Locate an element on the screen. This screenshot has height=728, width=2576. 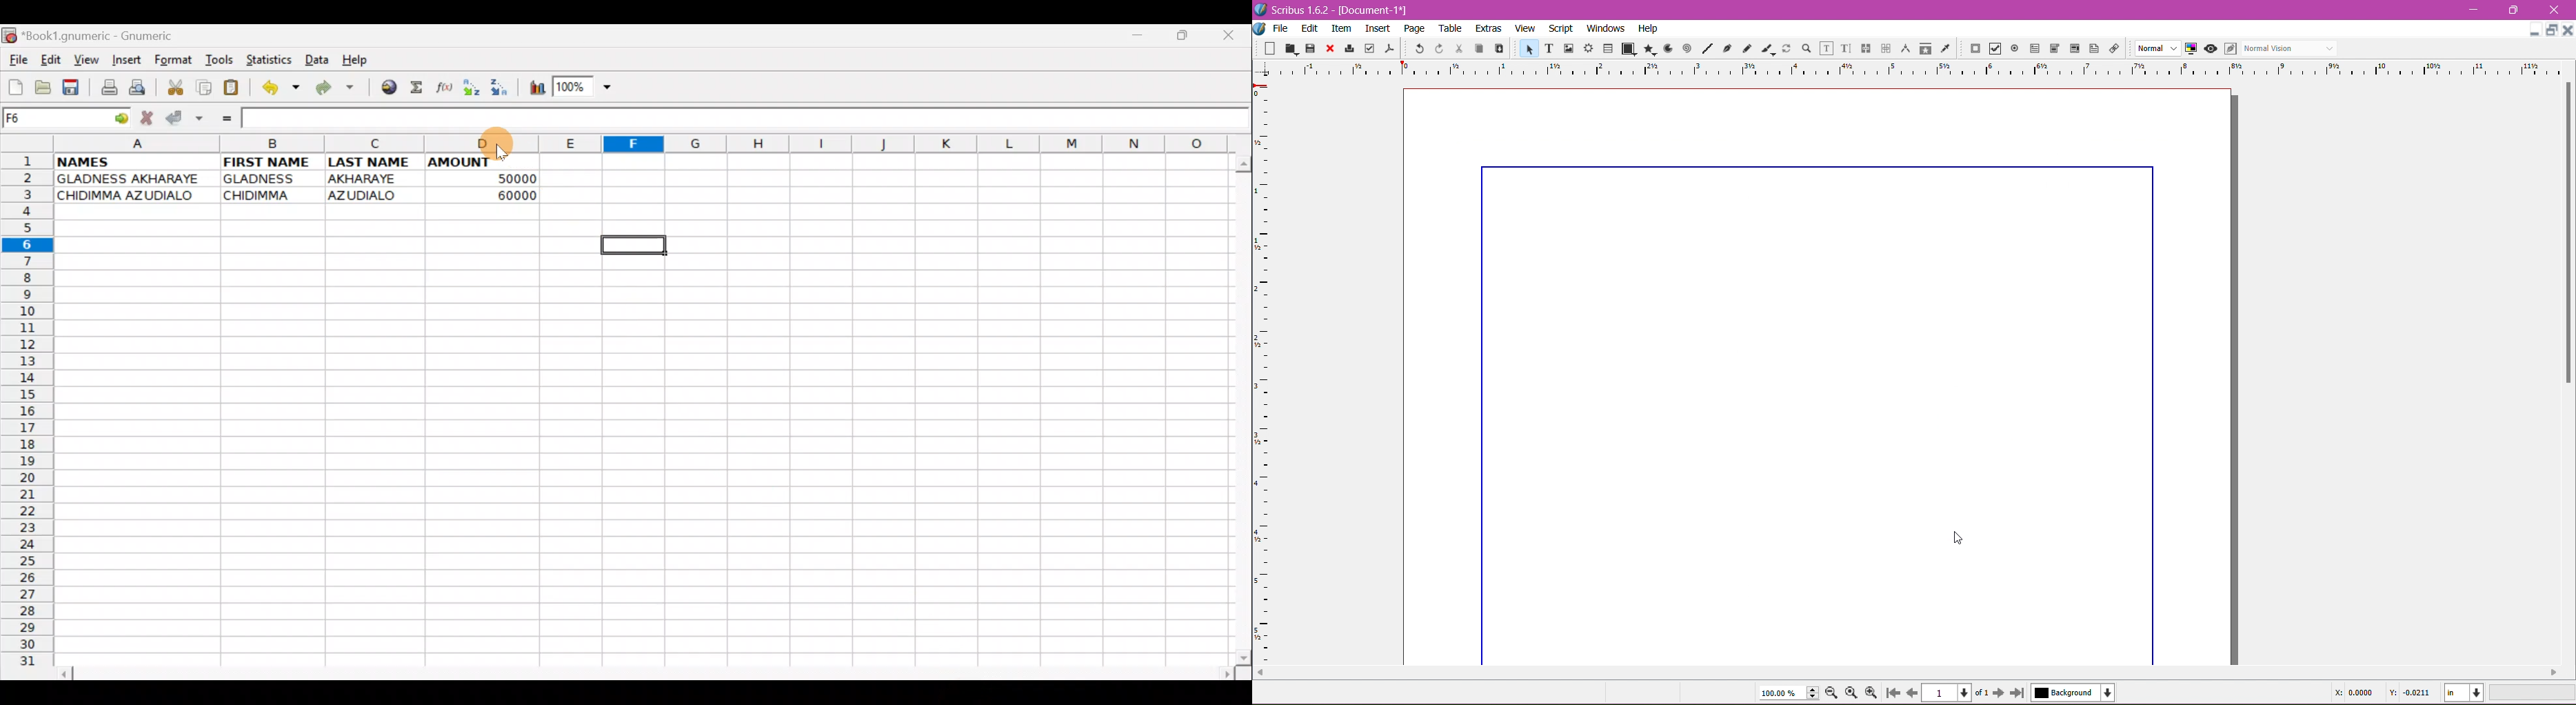
Minimize is located at coordinates (1142, 38).